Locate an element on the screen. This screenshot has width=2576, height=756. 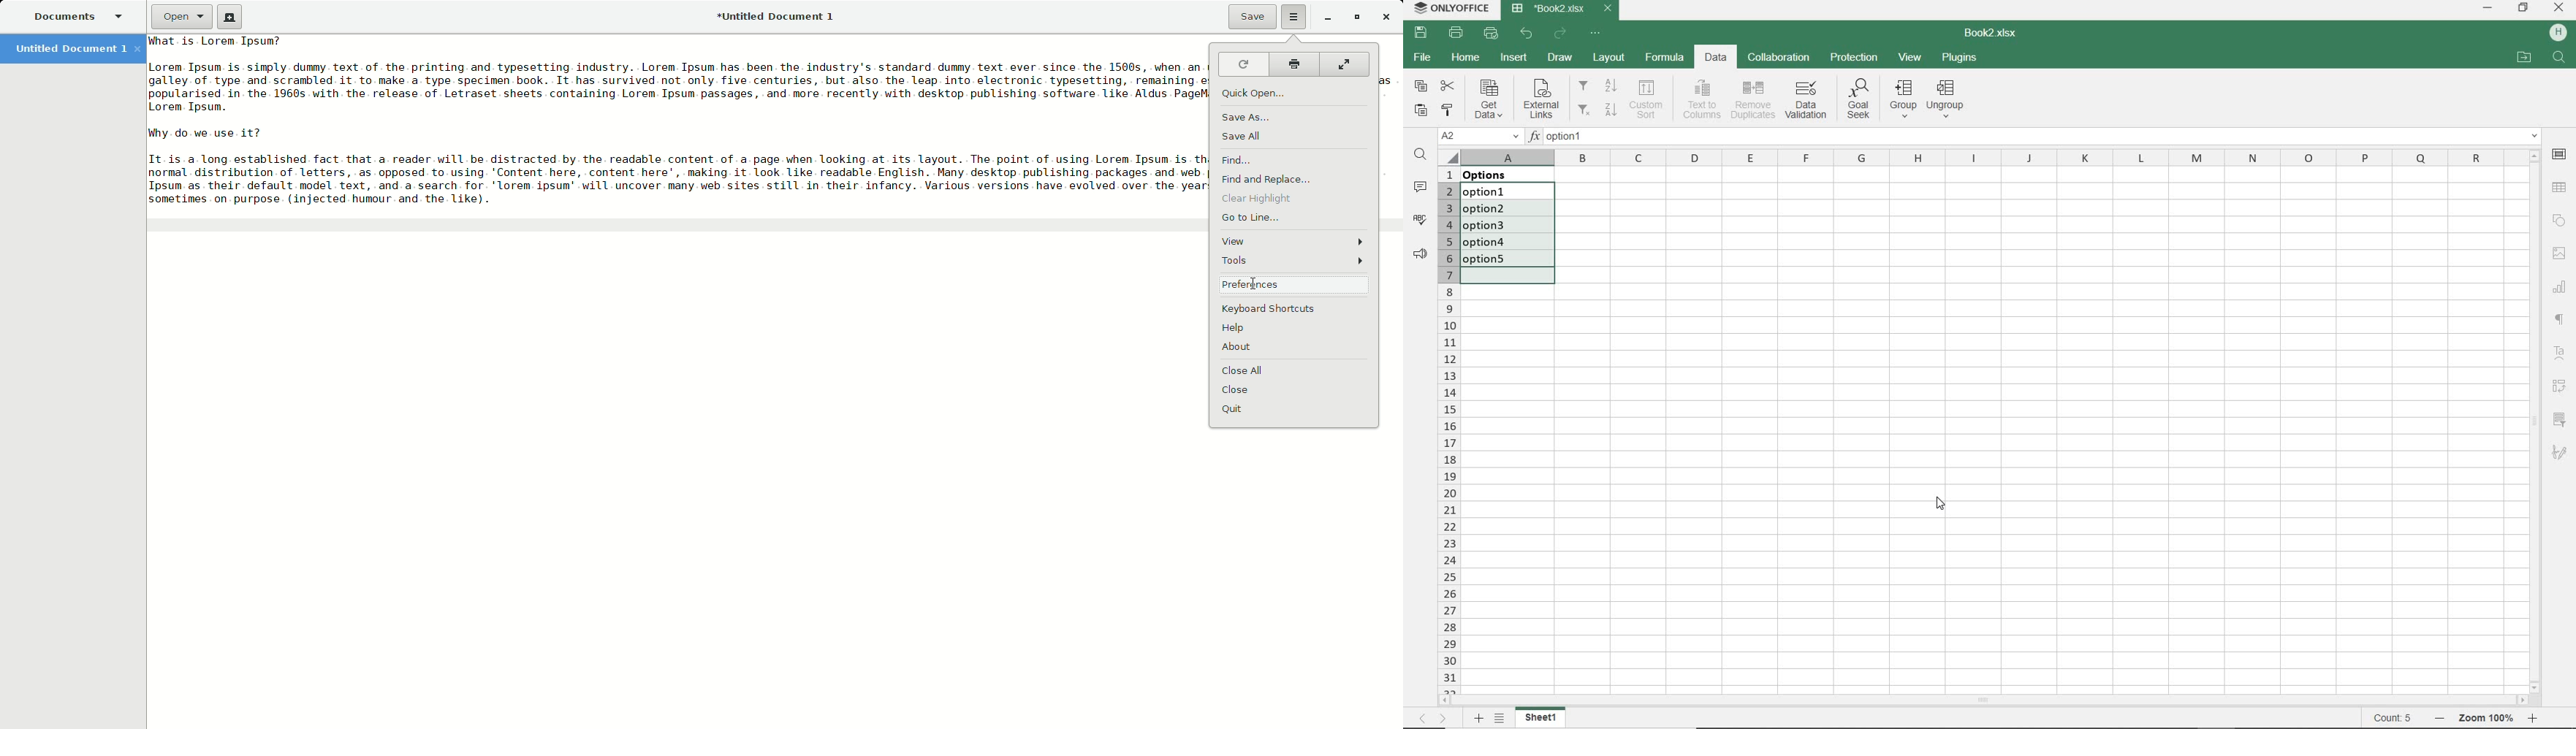
External links is located at coordinates (1541, 100).